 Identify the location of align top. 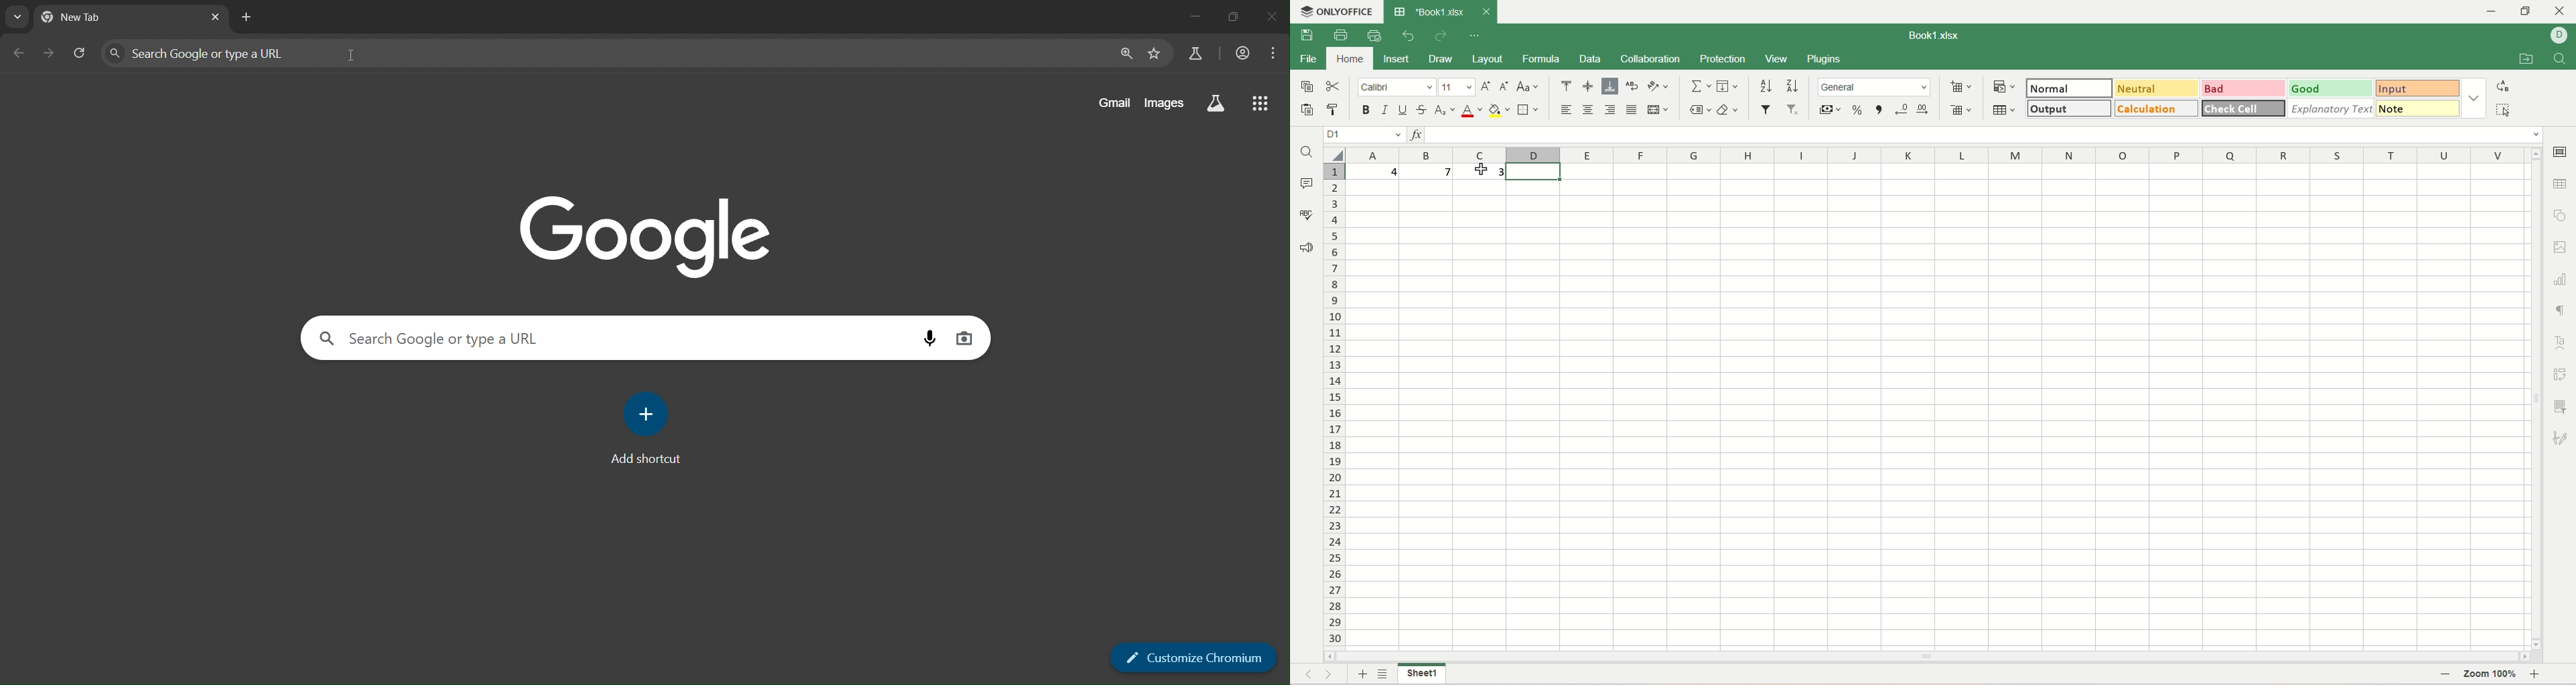
(1567, 86).